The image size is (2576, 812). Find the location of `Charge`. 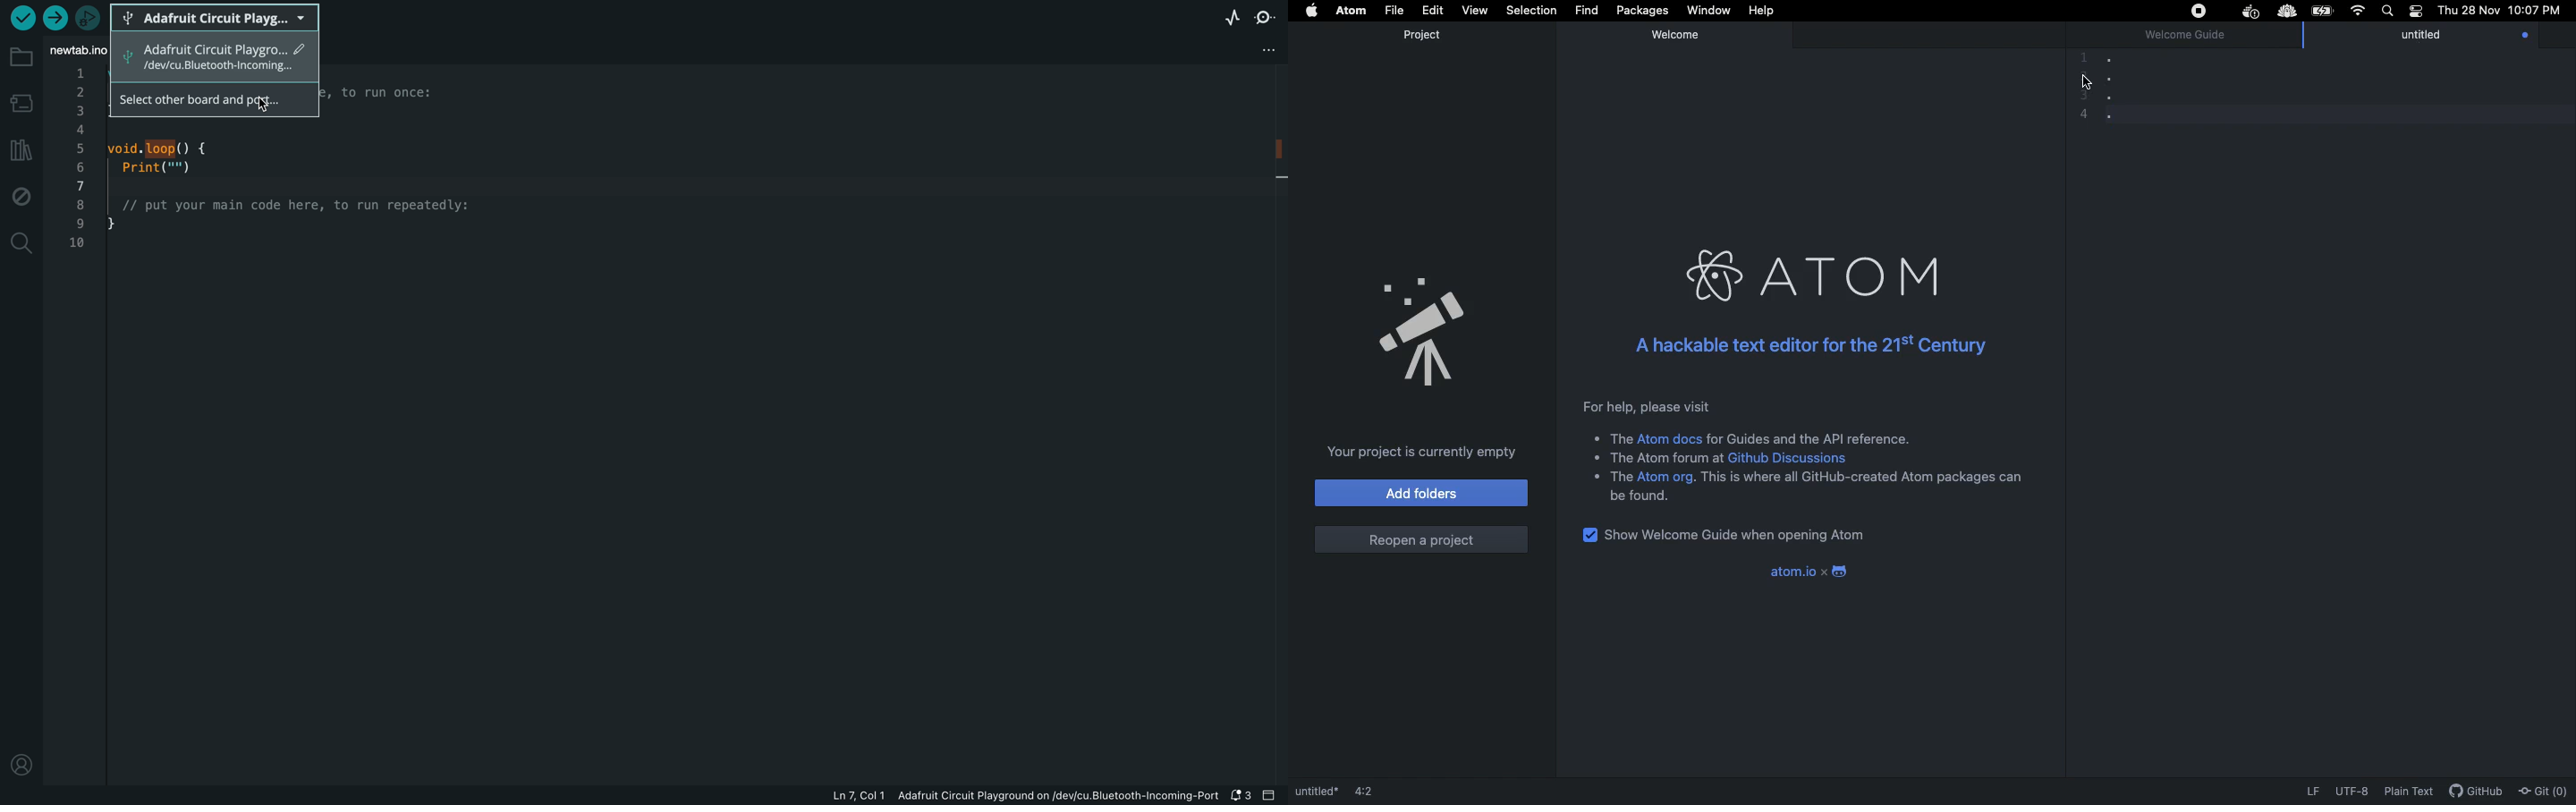

Charge is located at coordinates (2322, 11).